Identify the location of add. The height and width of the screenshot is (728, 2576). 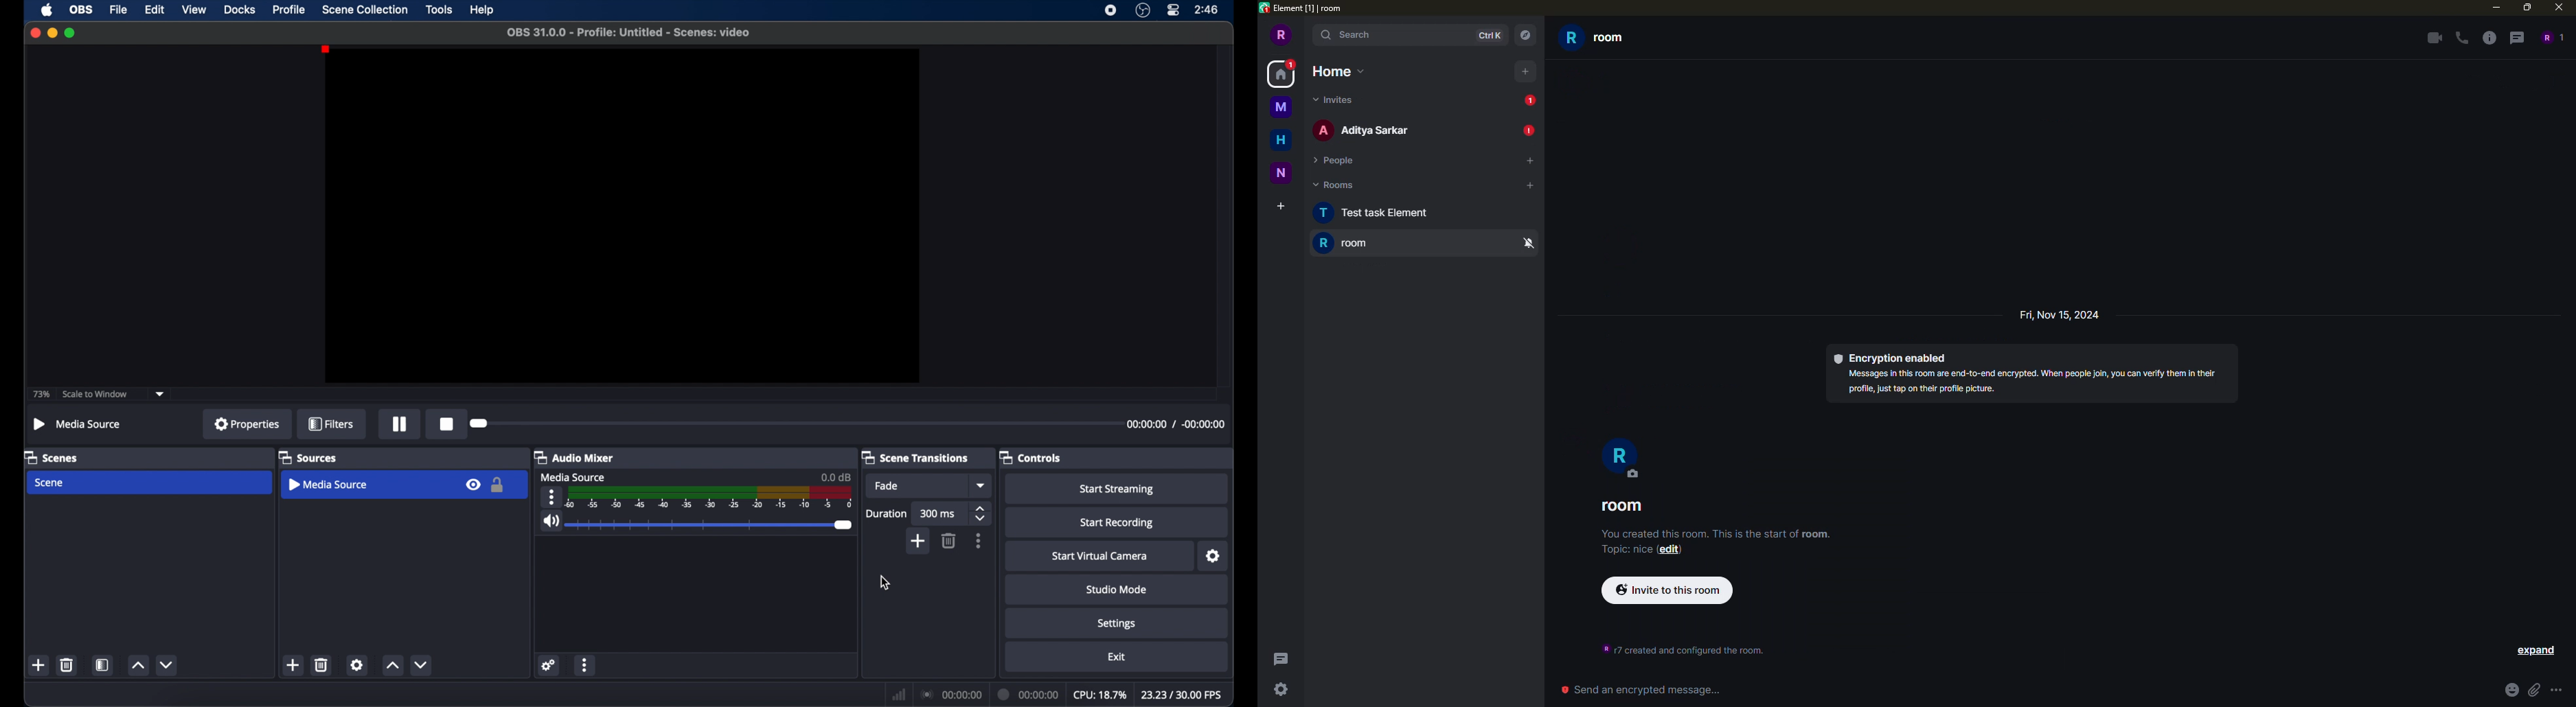
(39, 665).